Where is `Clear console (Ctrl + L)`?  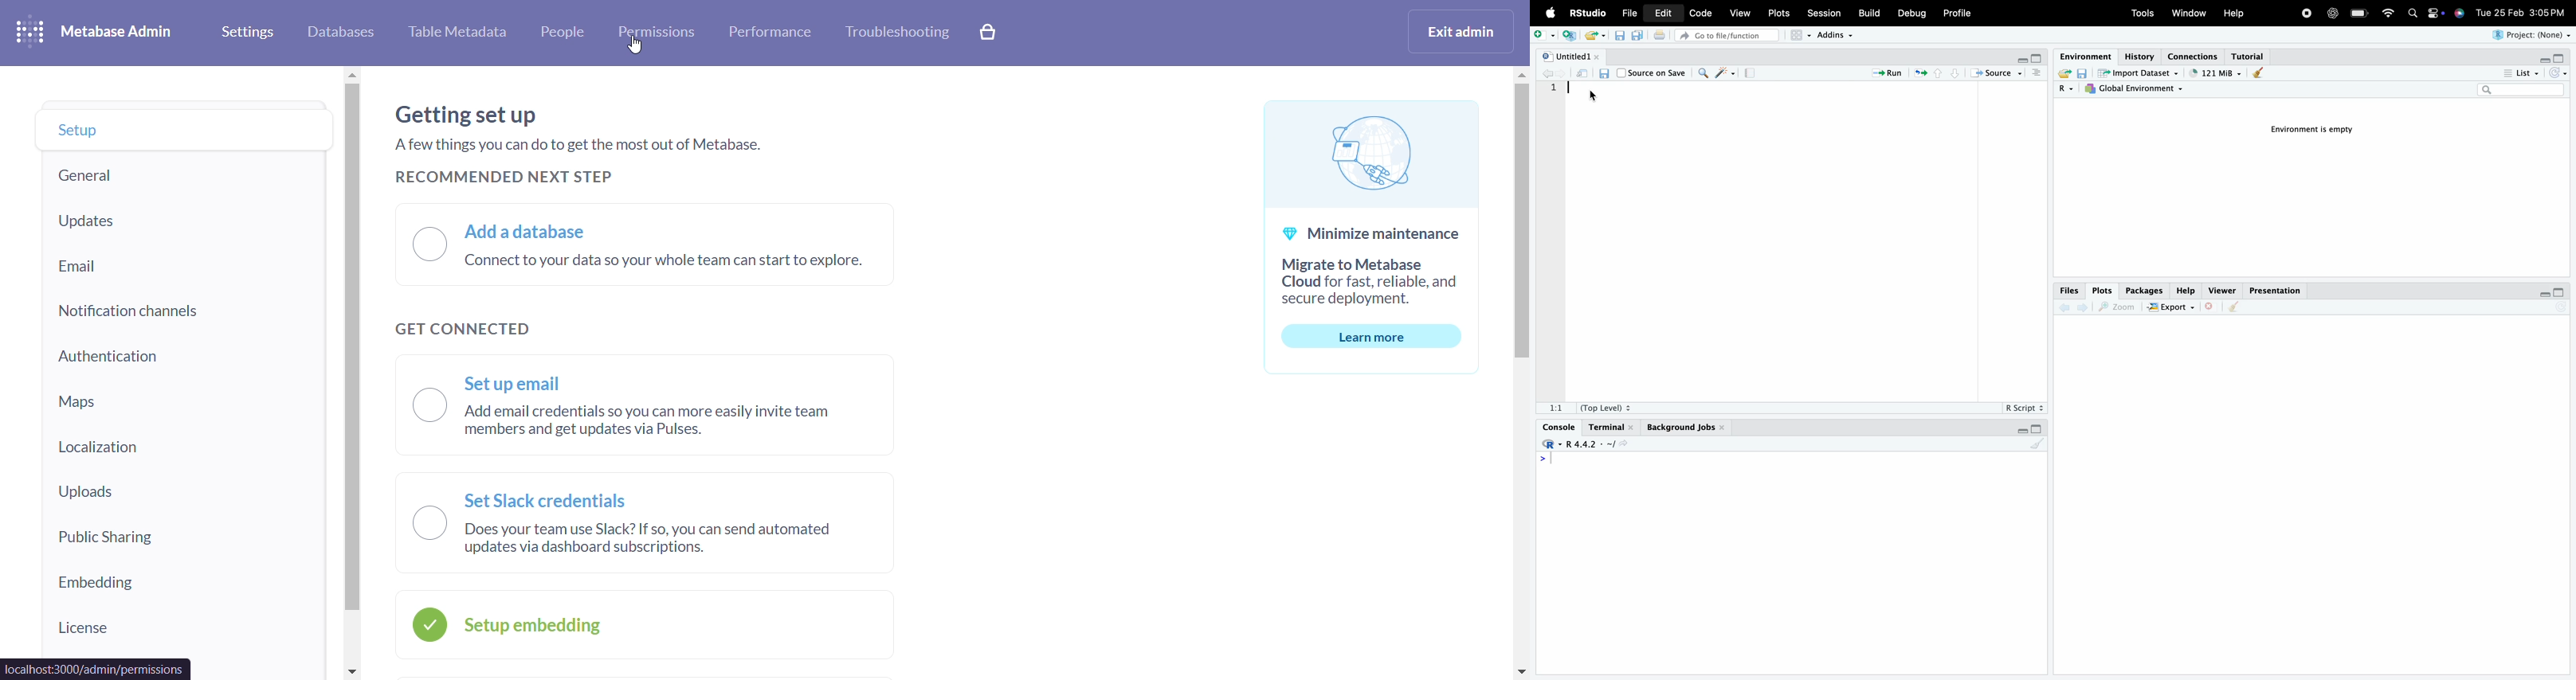
Clear console (Ctrl + L) is located at coordinates (2237, 307).